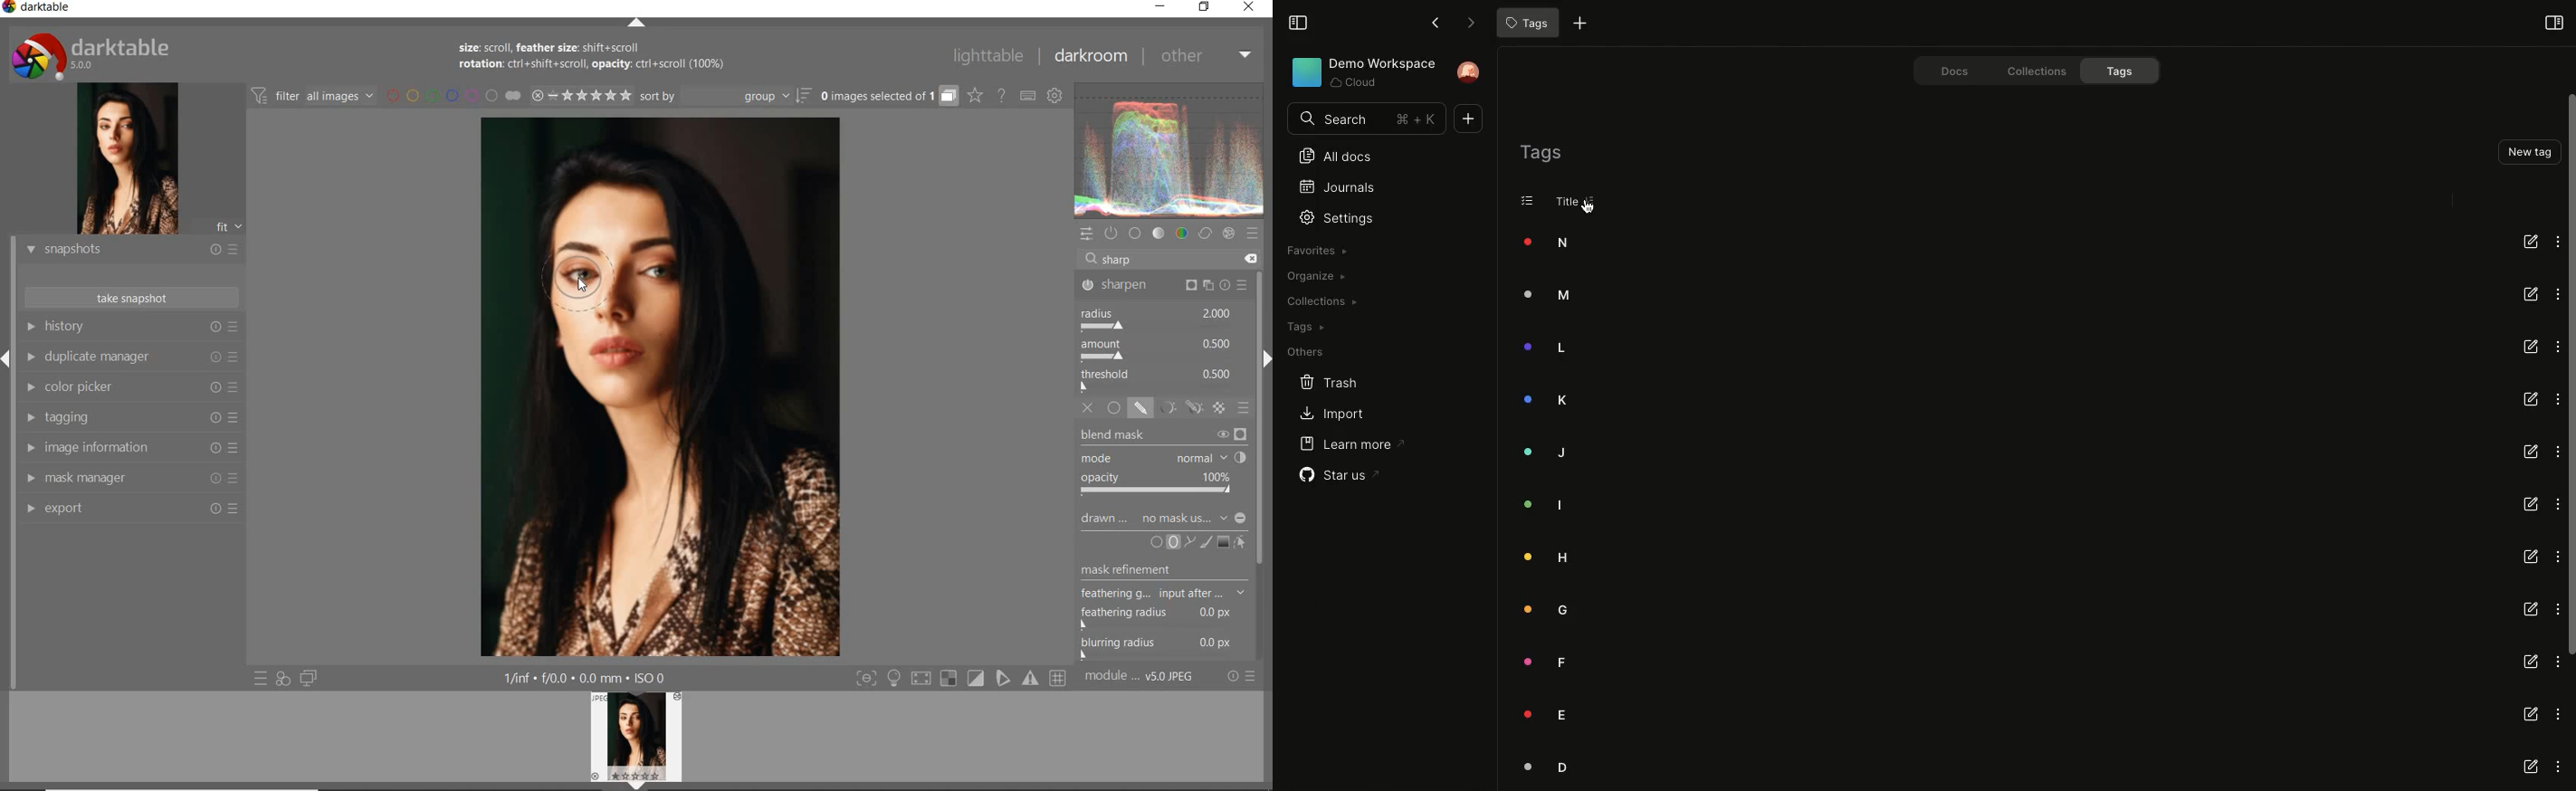 Image resolution: width=2576 pixels, height=812 pixels. I want to click on quick access for applying any of your styles, so click(283, 679).